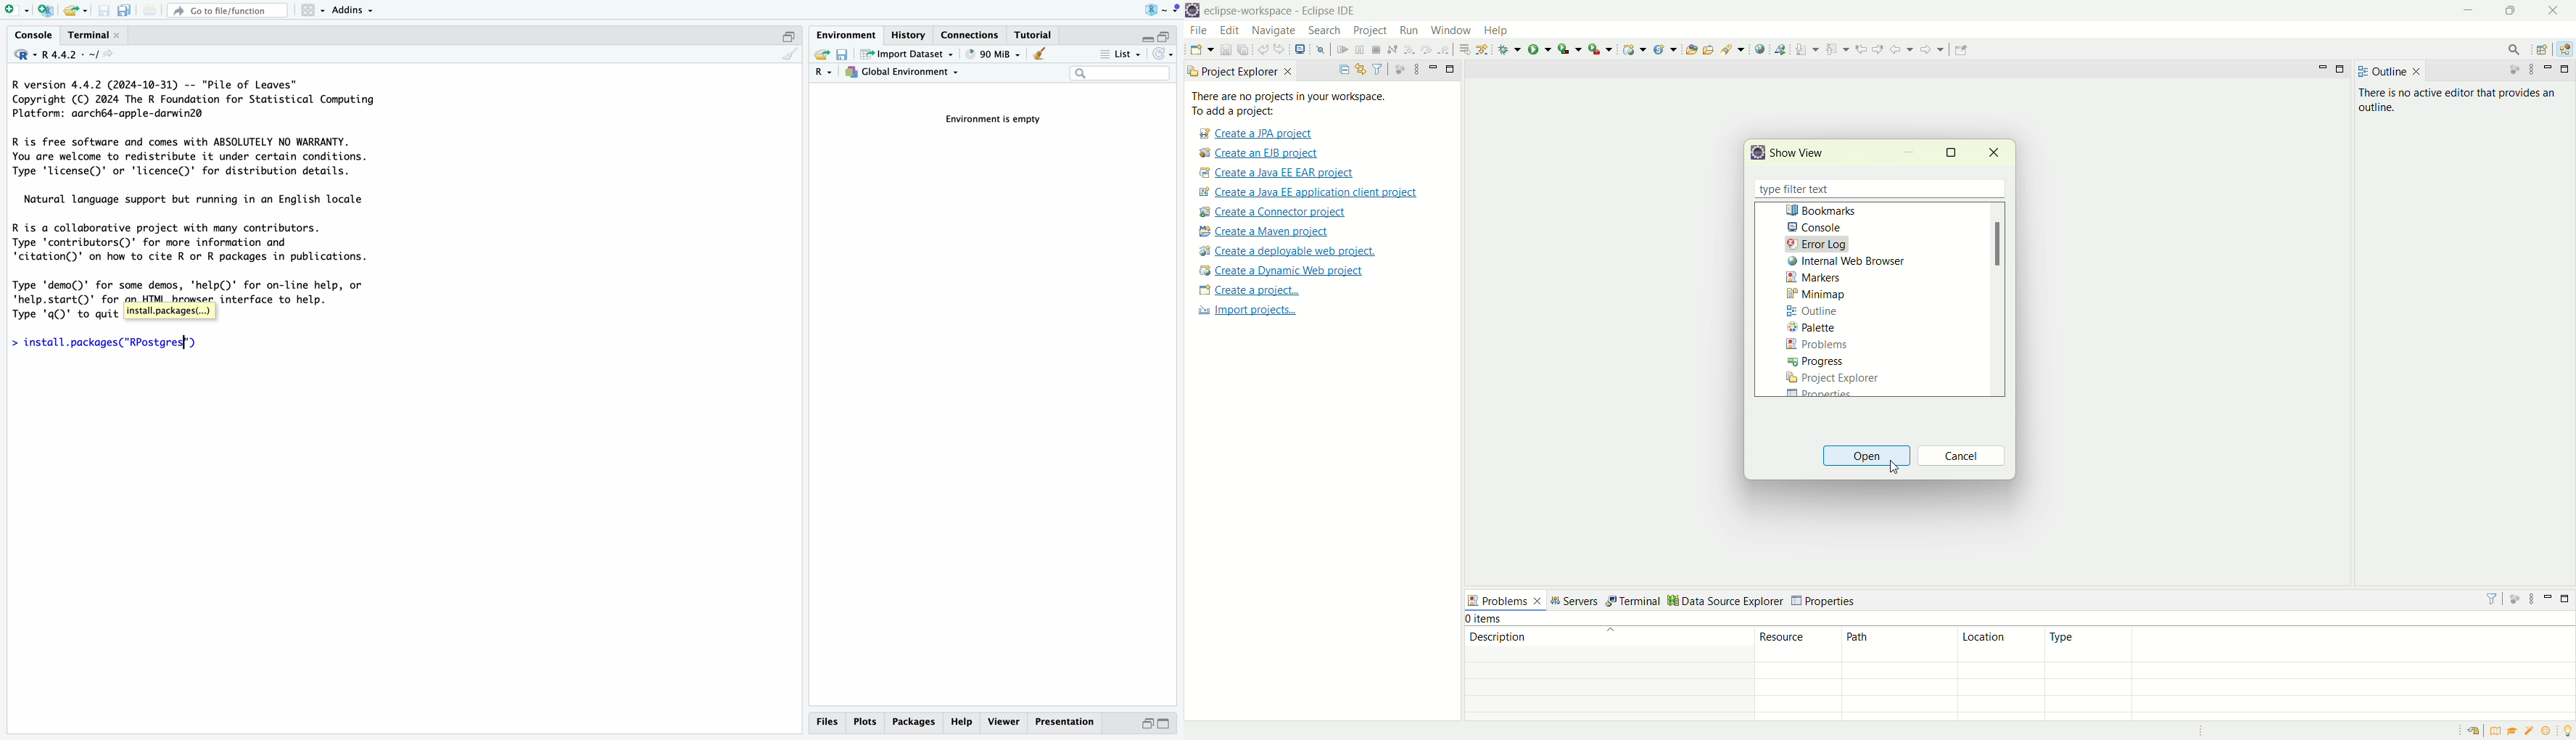  What do you see at coordinates (961, 723) in the screenshot?
I see `help` at bounding box center [961, 723].